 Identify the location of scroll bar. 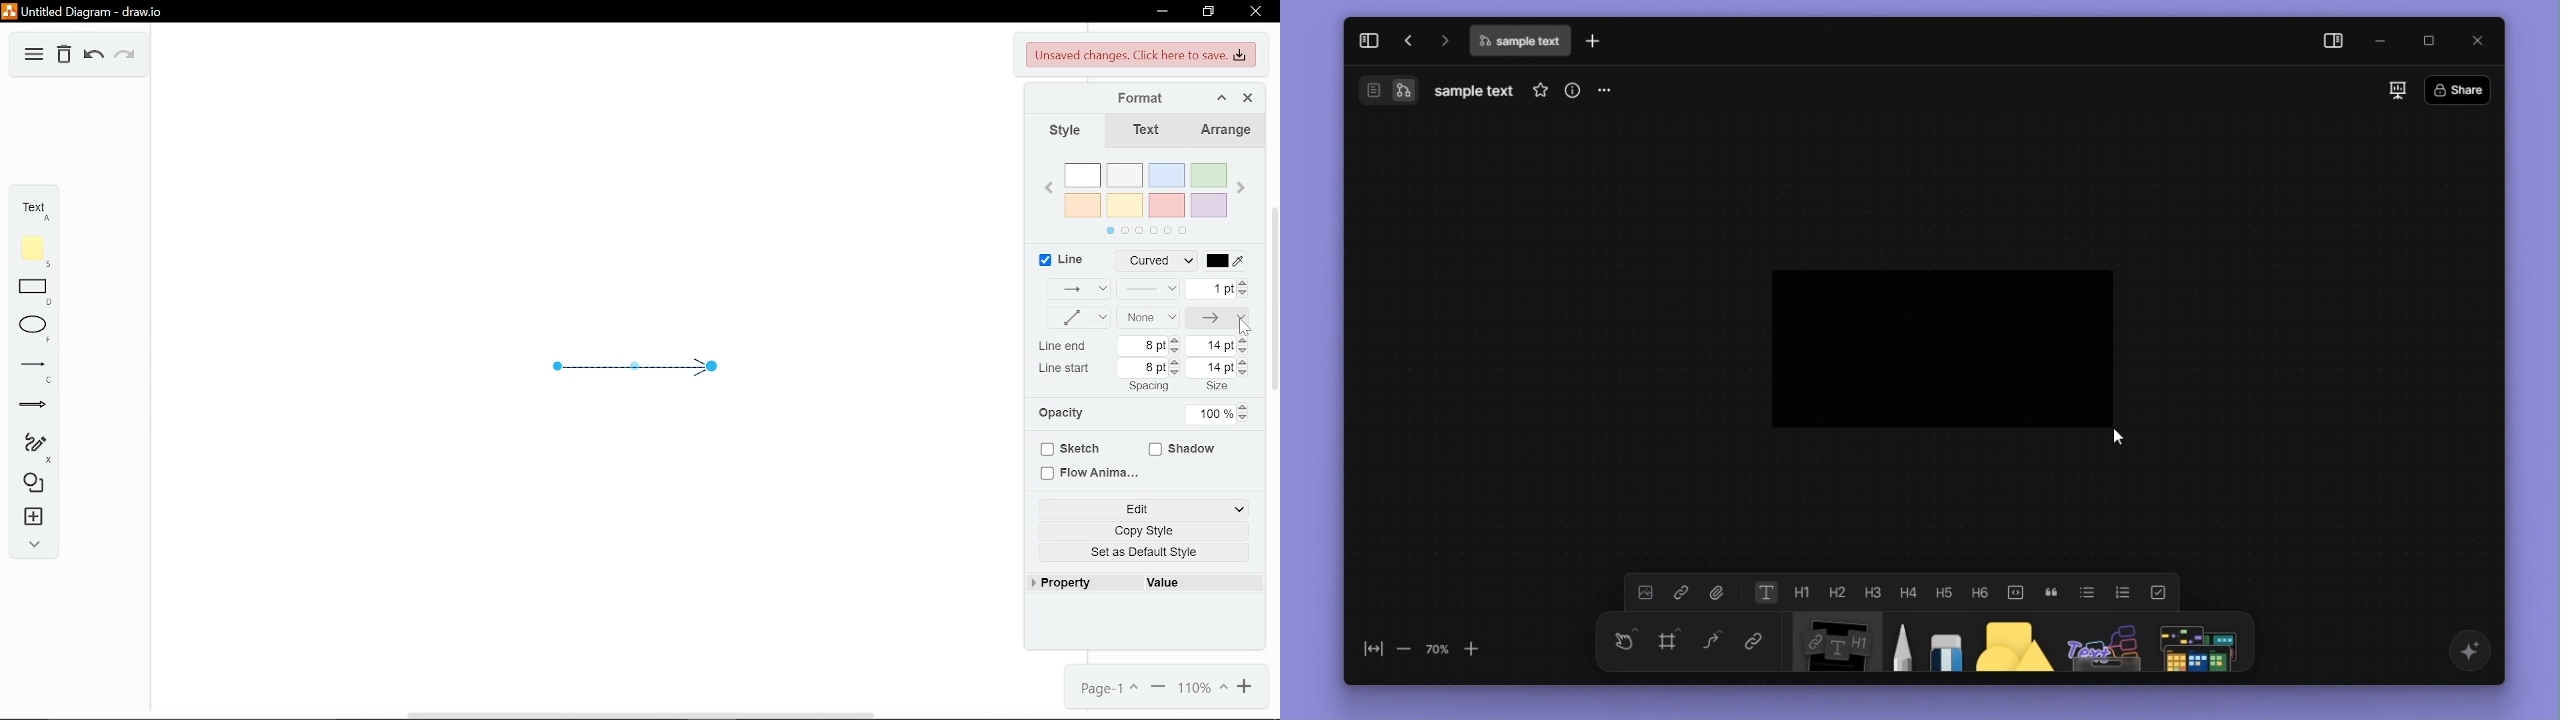
(1275, 300).